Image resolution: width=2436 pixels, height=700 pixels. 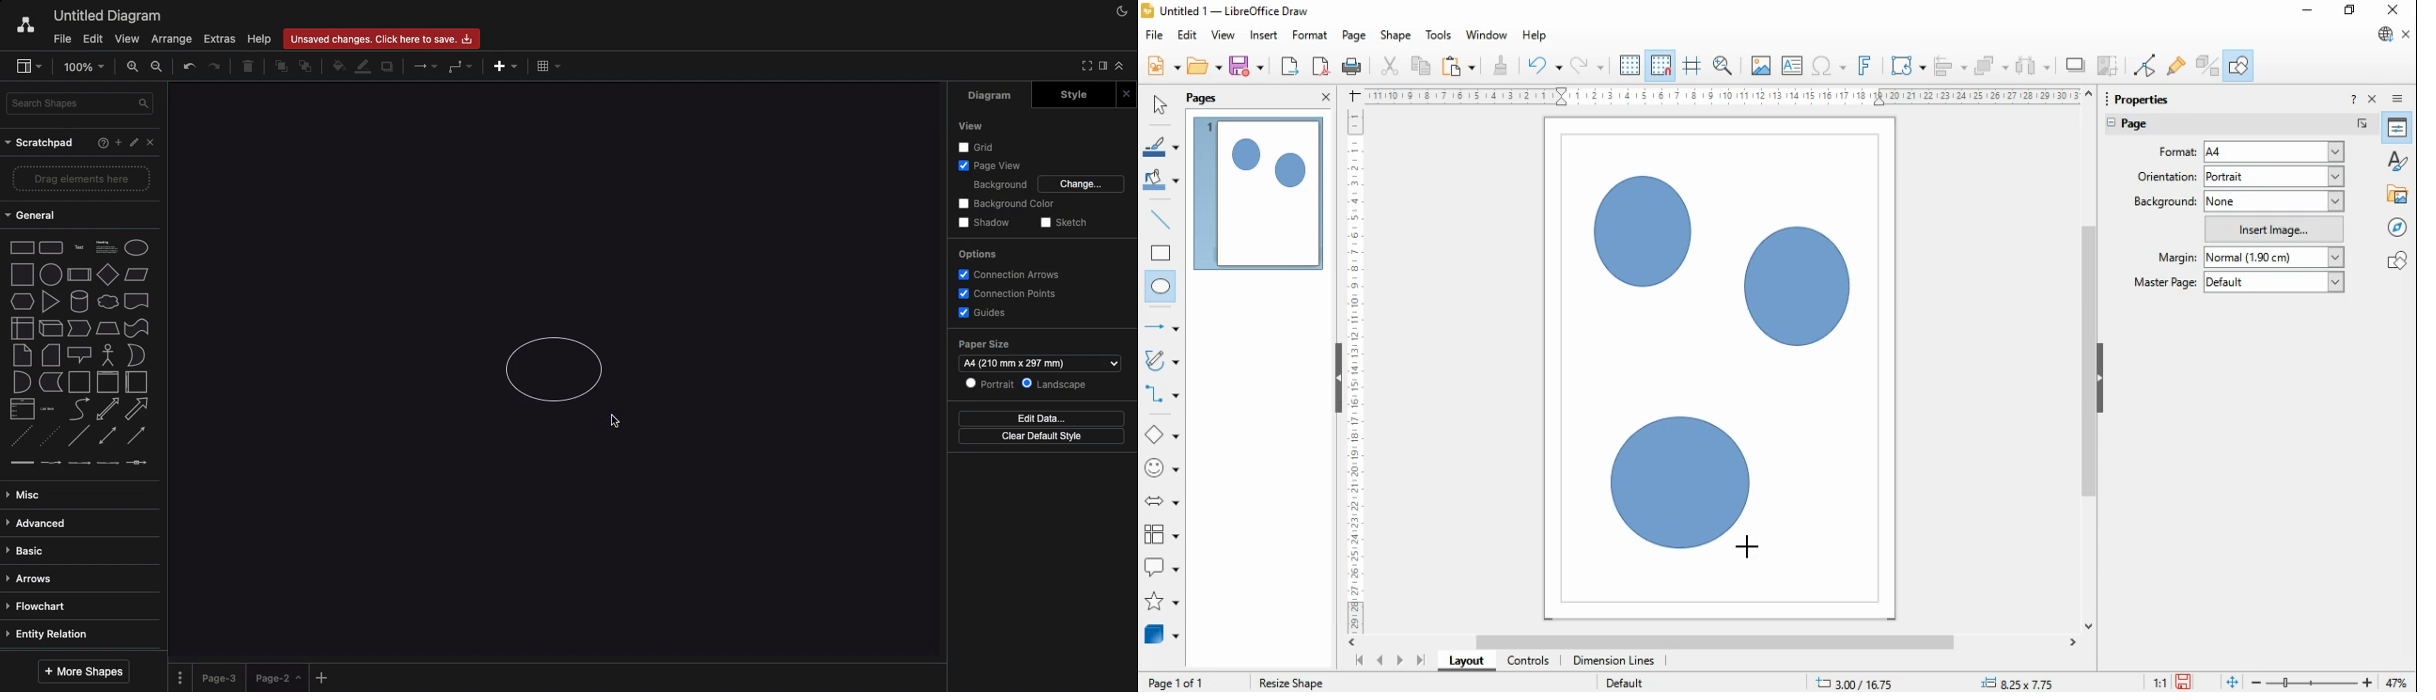 What do you see at coordinates (2274, 201) in the screenshot?
I see `none` at bounding box center [2274, 201].